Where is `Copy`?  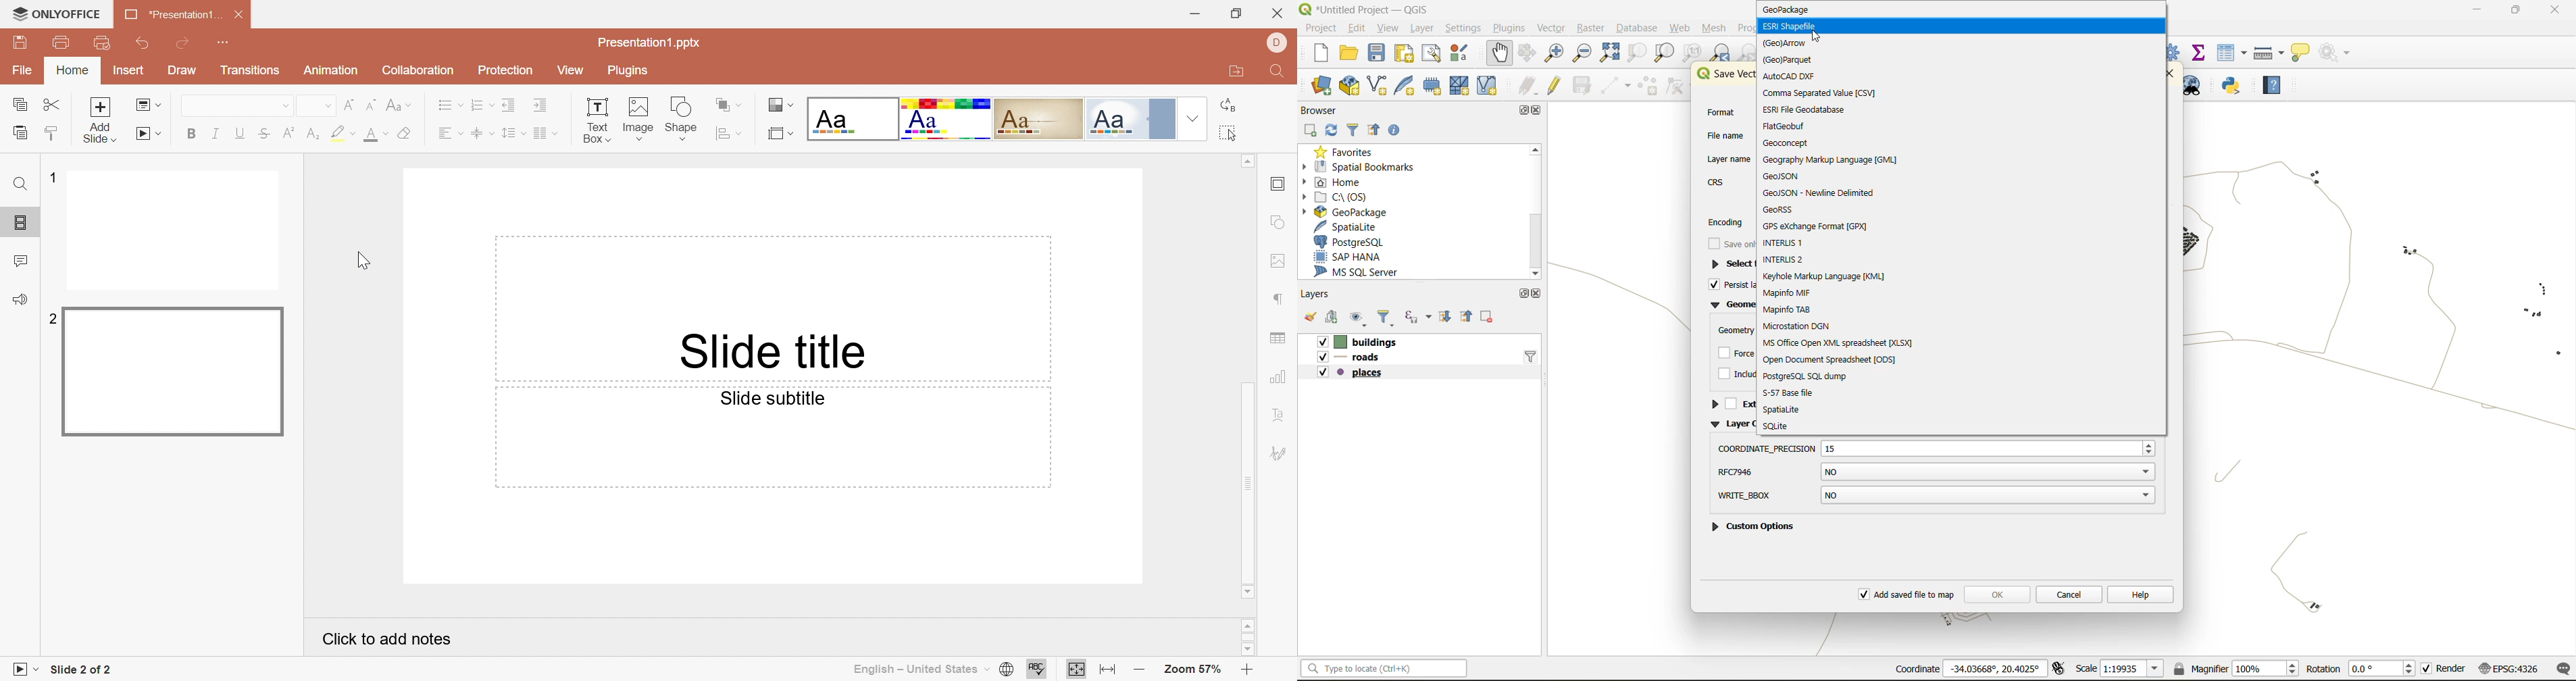
Copy is located at coordinates (20, 103).